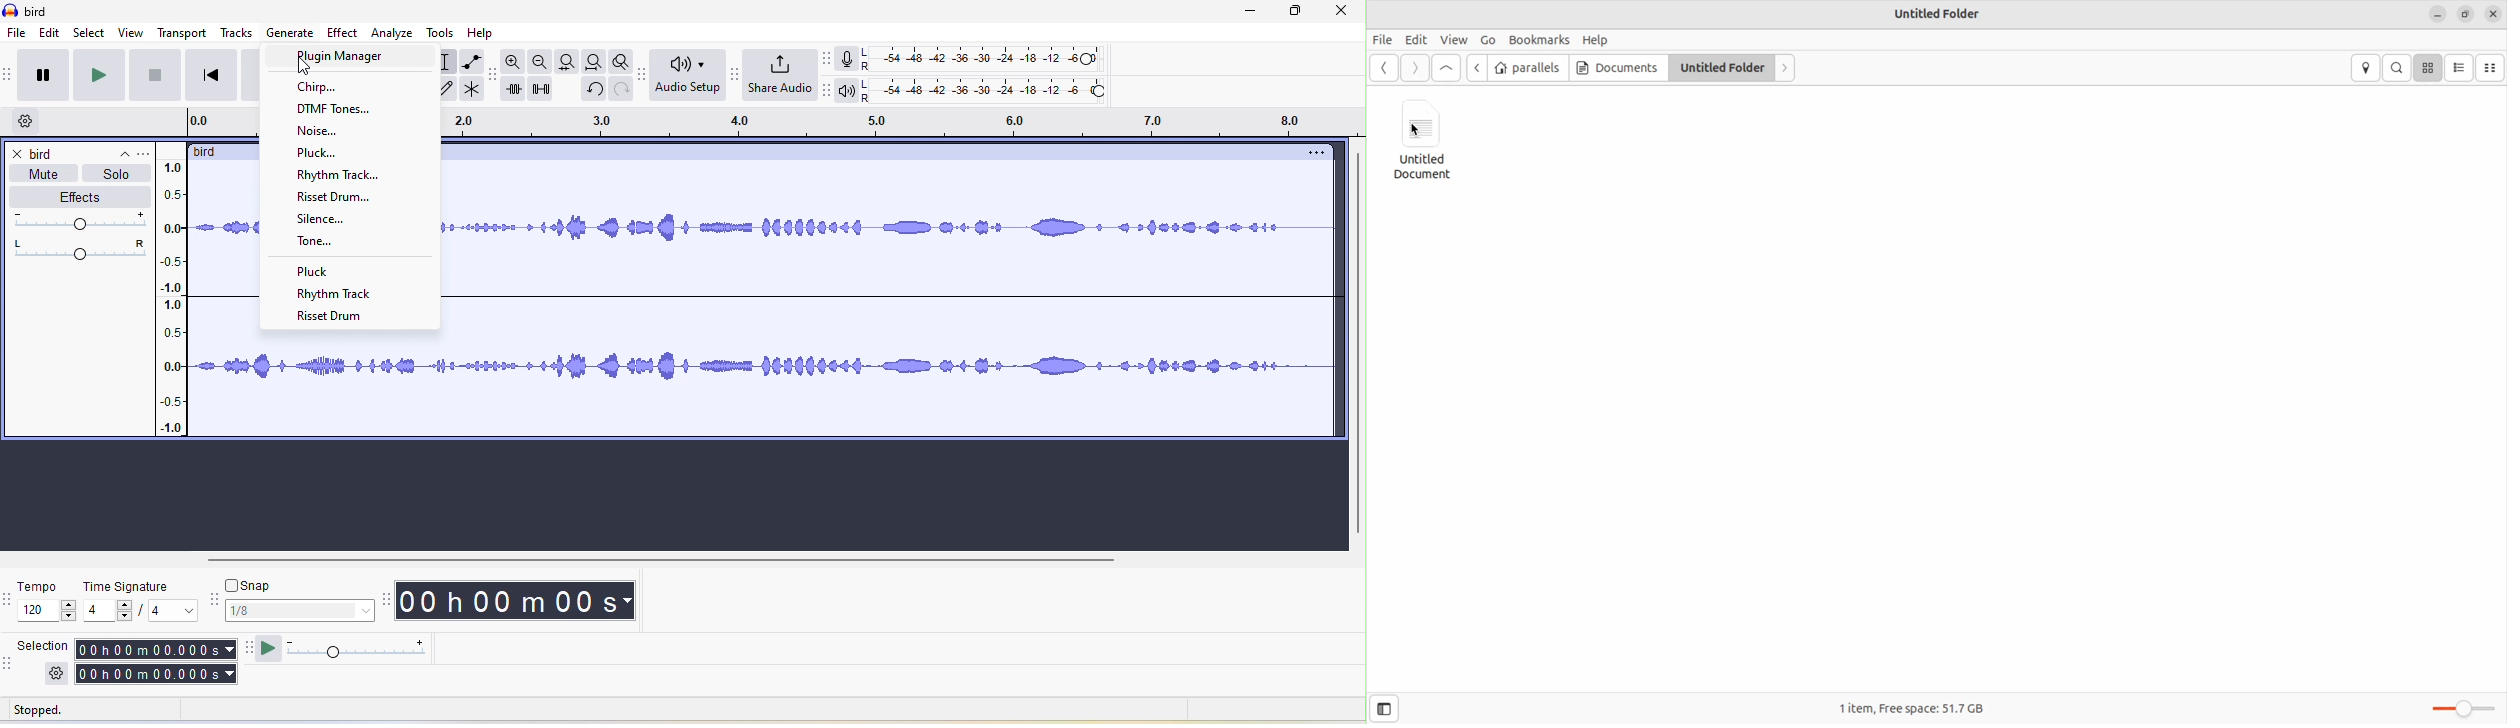 The image size is (2520, 728). I want to click on playback level, so click(991, 92).